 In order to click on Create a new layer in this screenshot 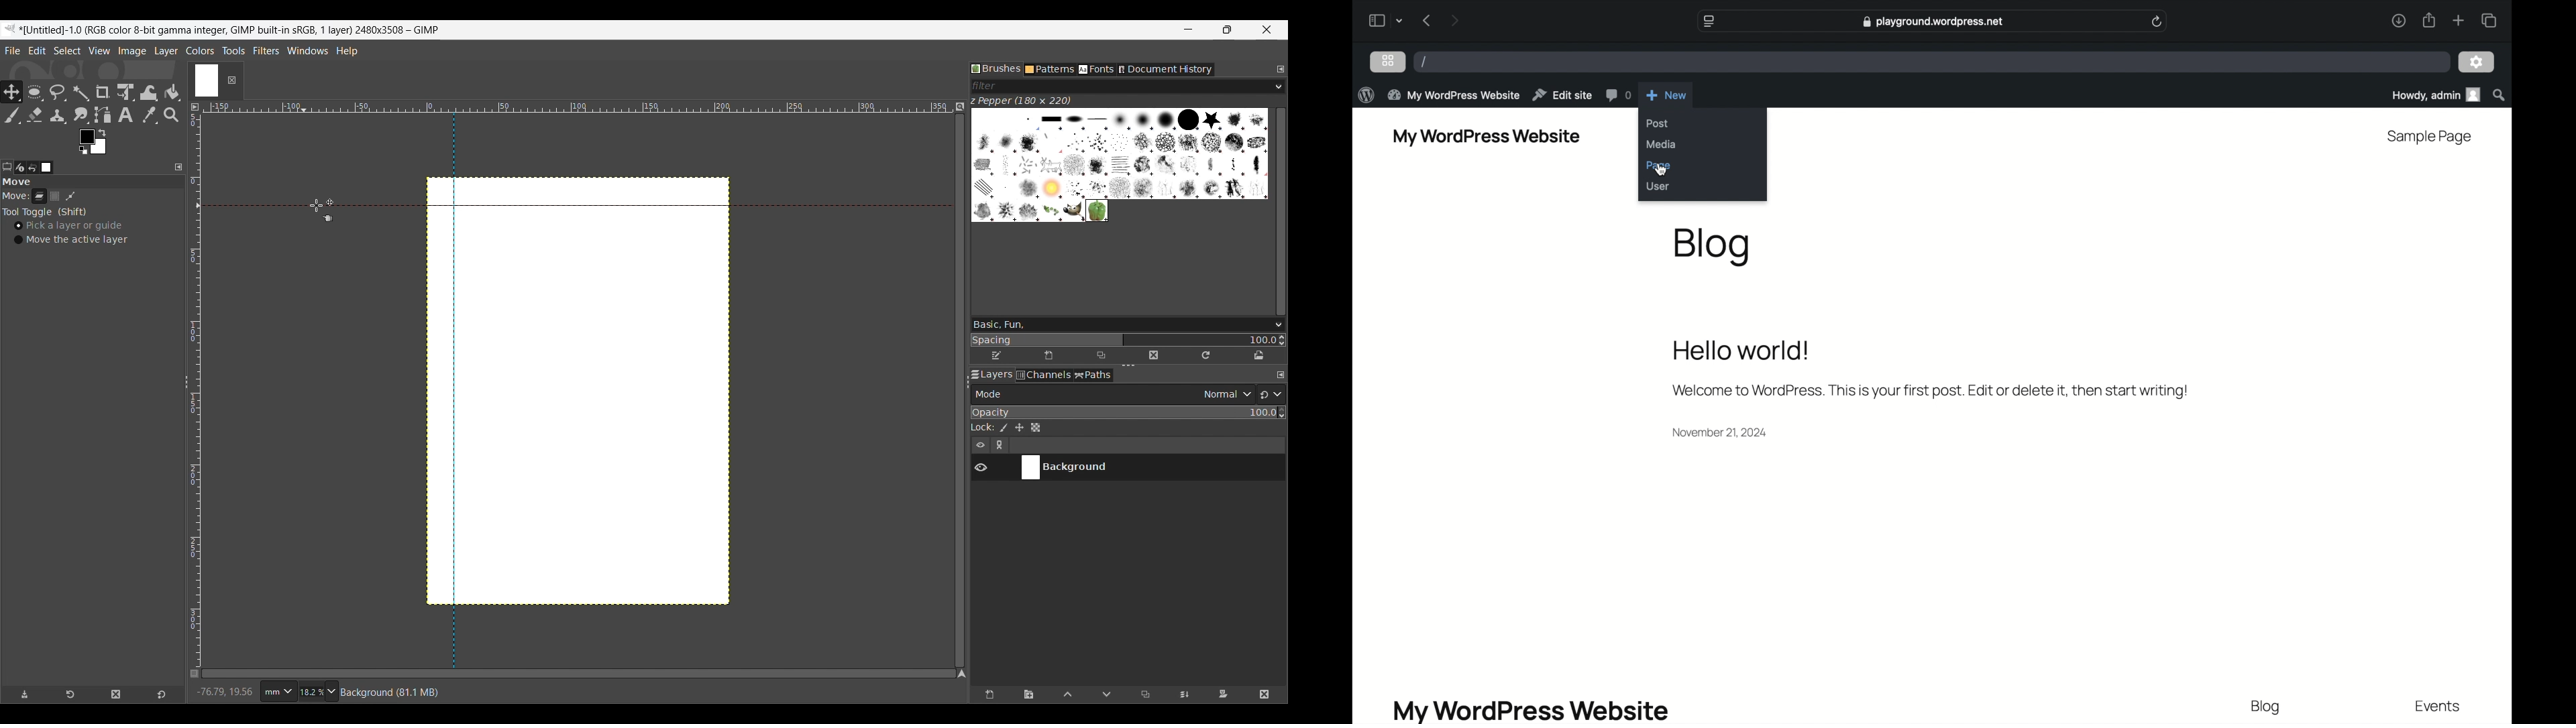, I will do `click(989, 695)`.